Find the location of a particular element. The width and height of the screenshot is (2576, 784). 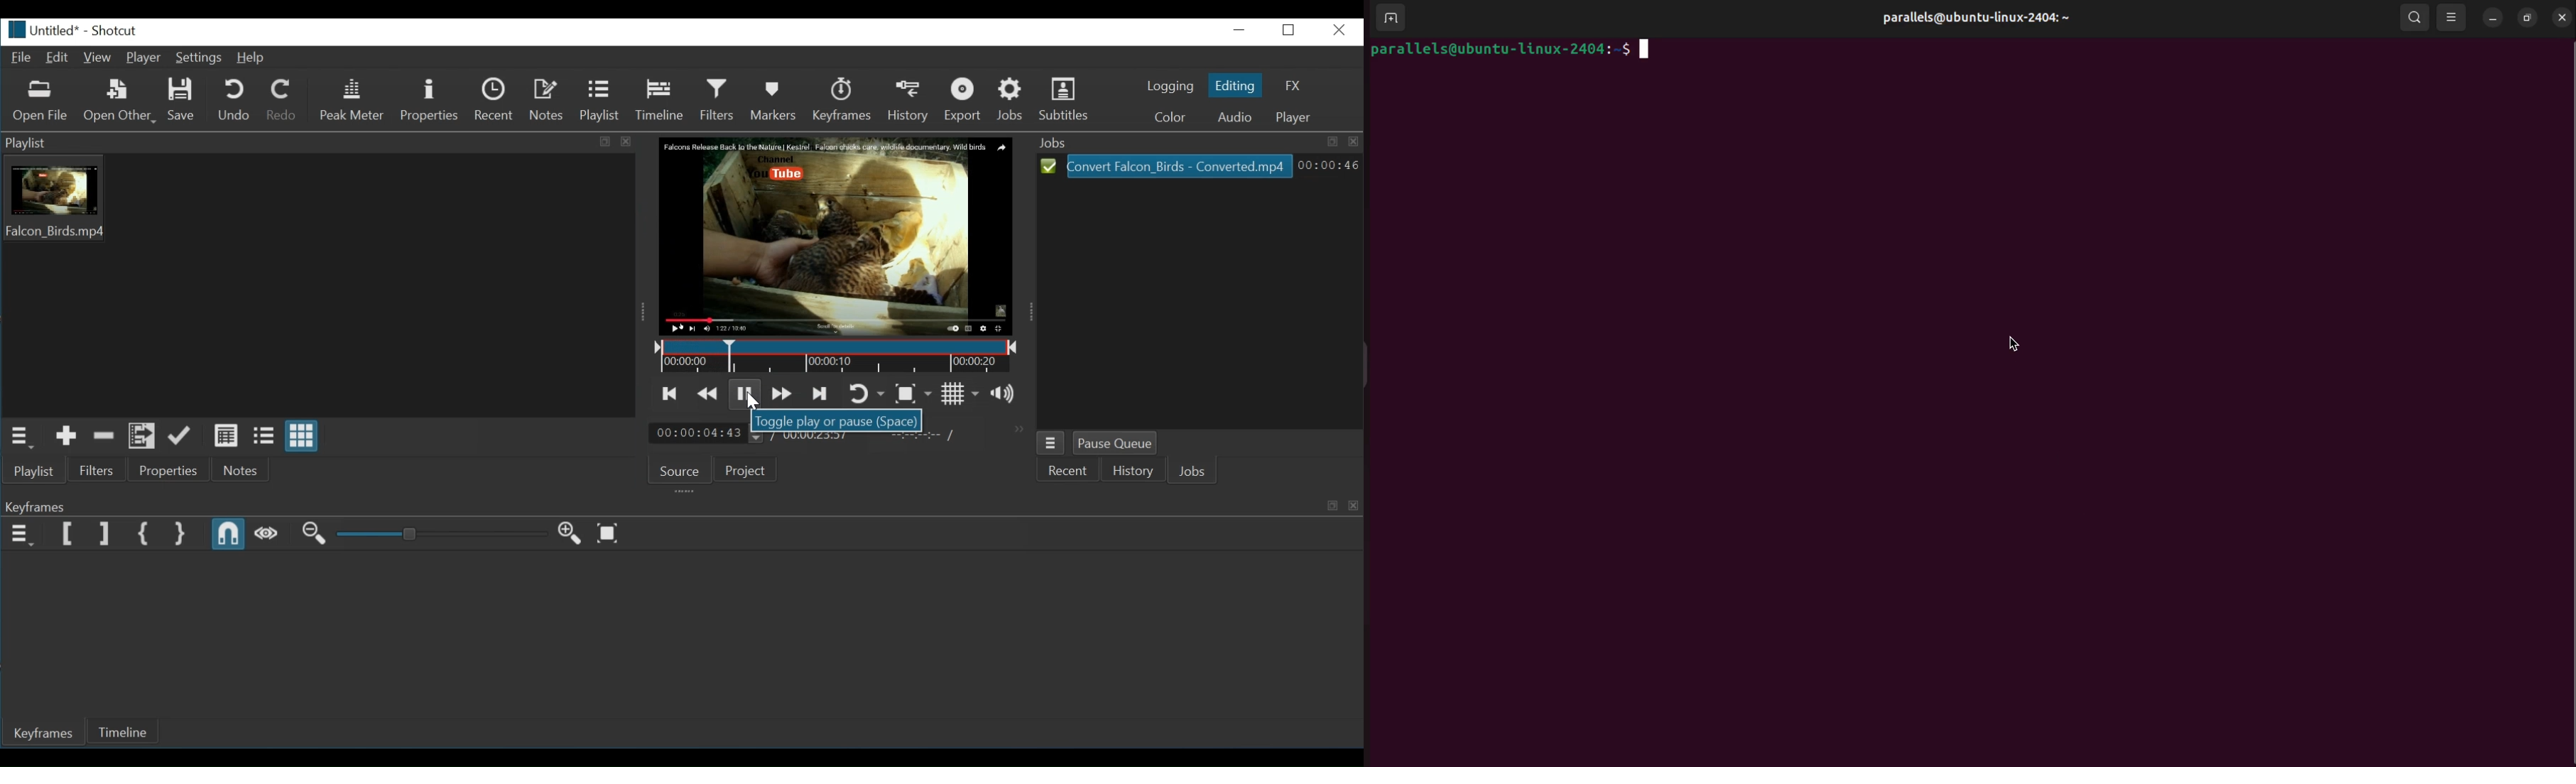

Properties is located at coordinates (168, 470).